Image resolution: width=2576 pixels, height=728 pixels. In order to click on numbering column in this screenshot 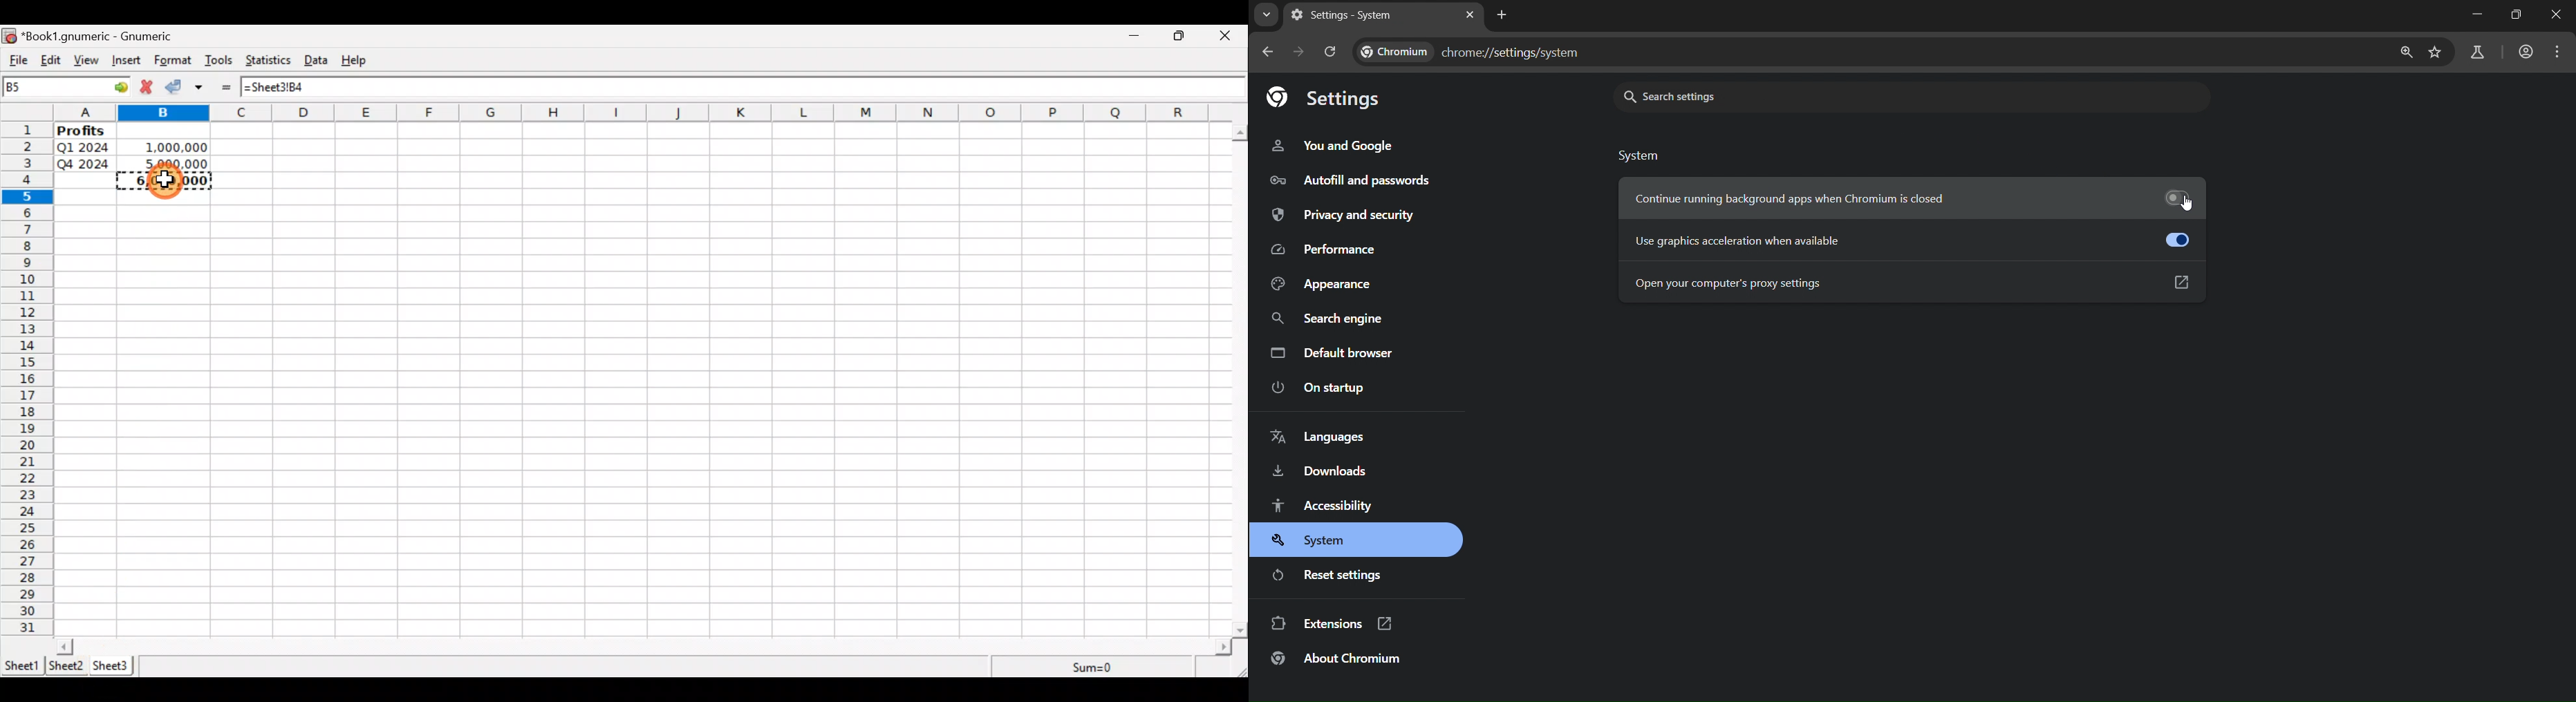, I will do `click(26, 381)`.